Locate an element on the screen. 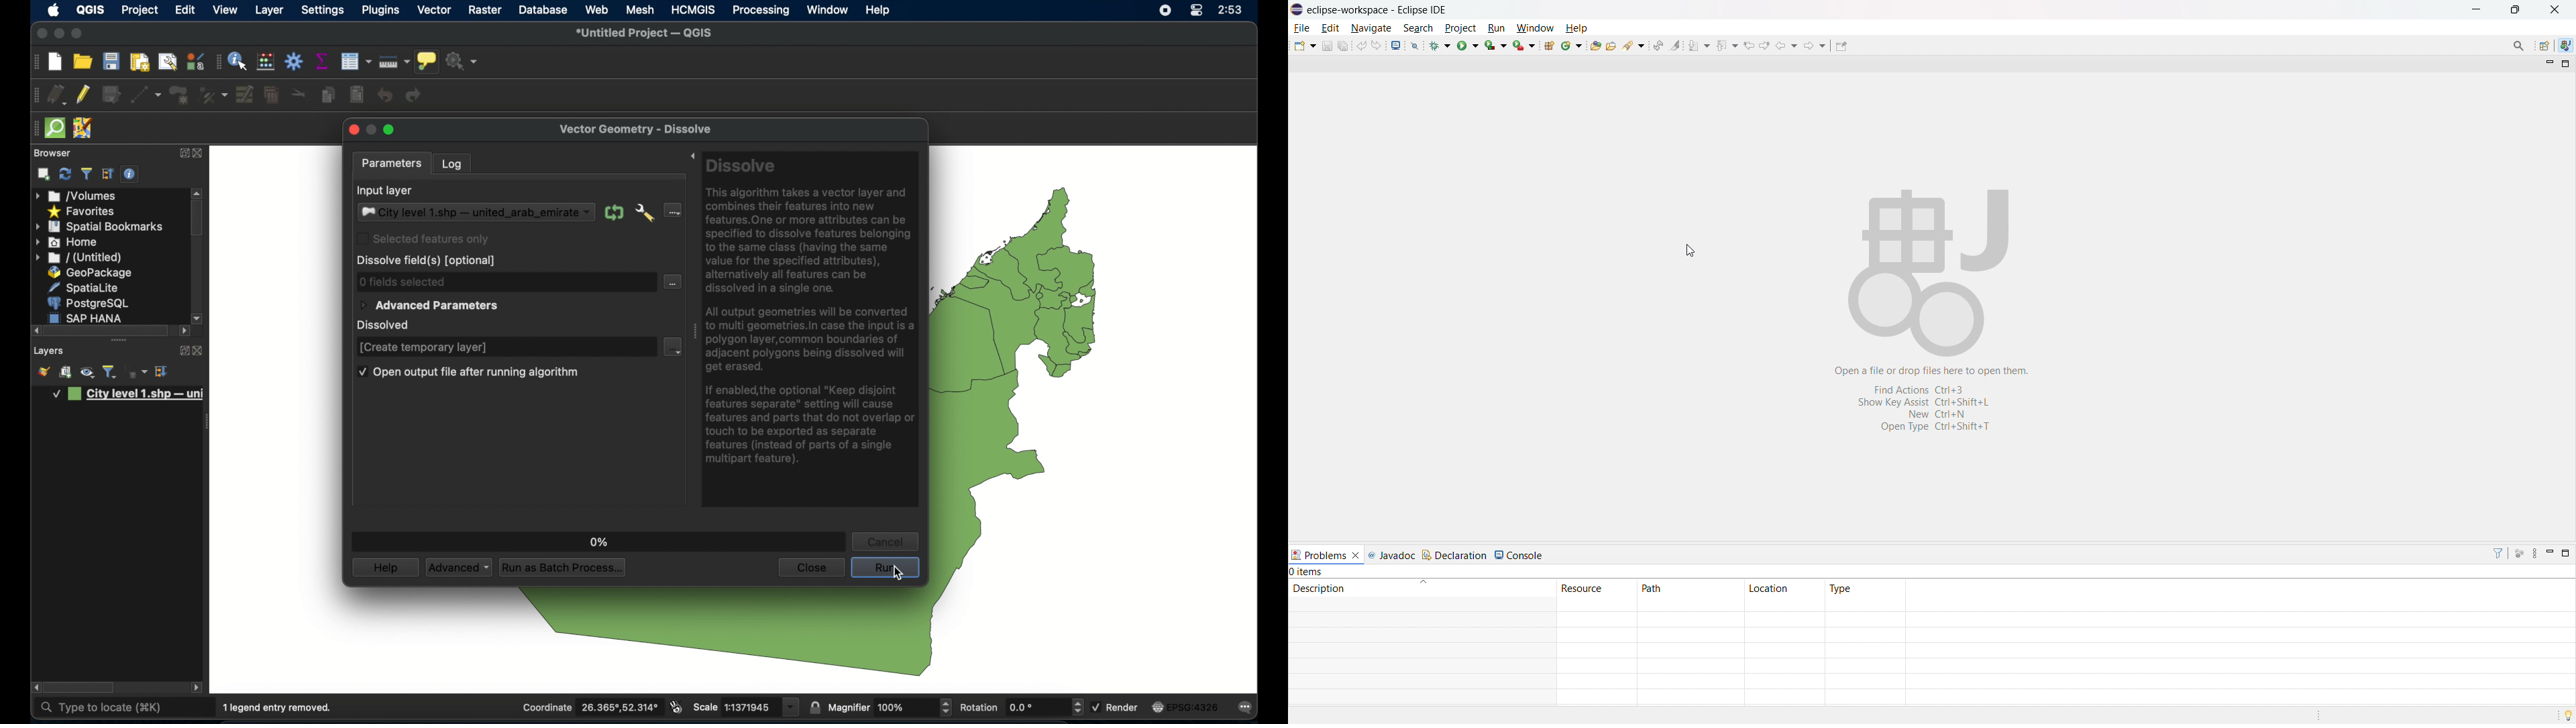 The width and height of the screenshot is (2576, 728). screen recorder icon is located at coordinates (1165, 11).